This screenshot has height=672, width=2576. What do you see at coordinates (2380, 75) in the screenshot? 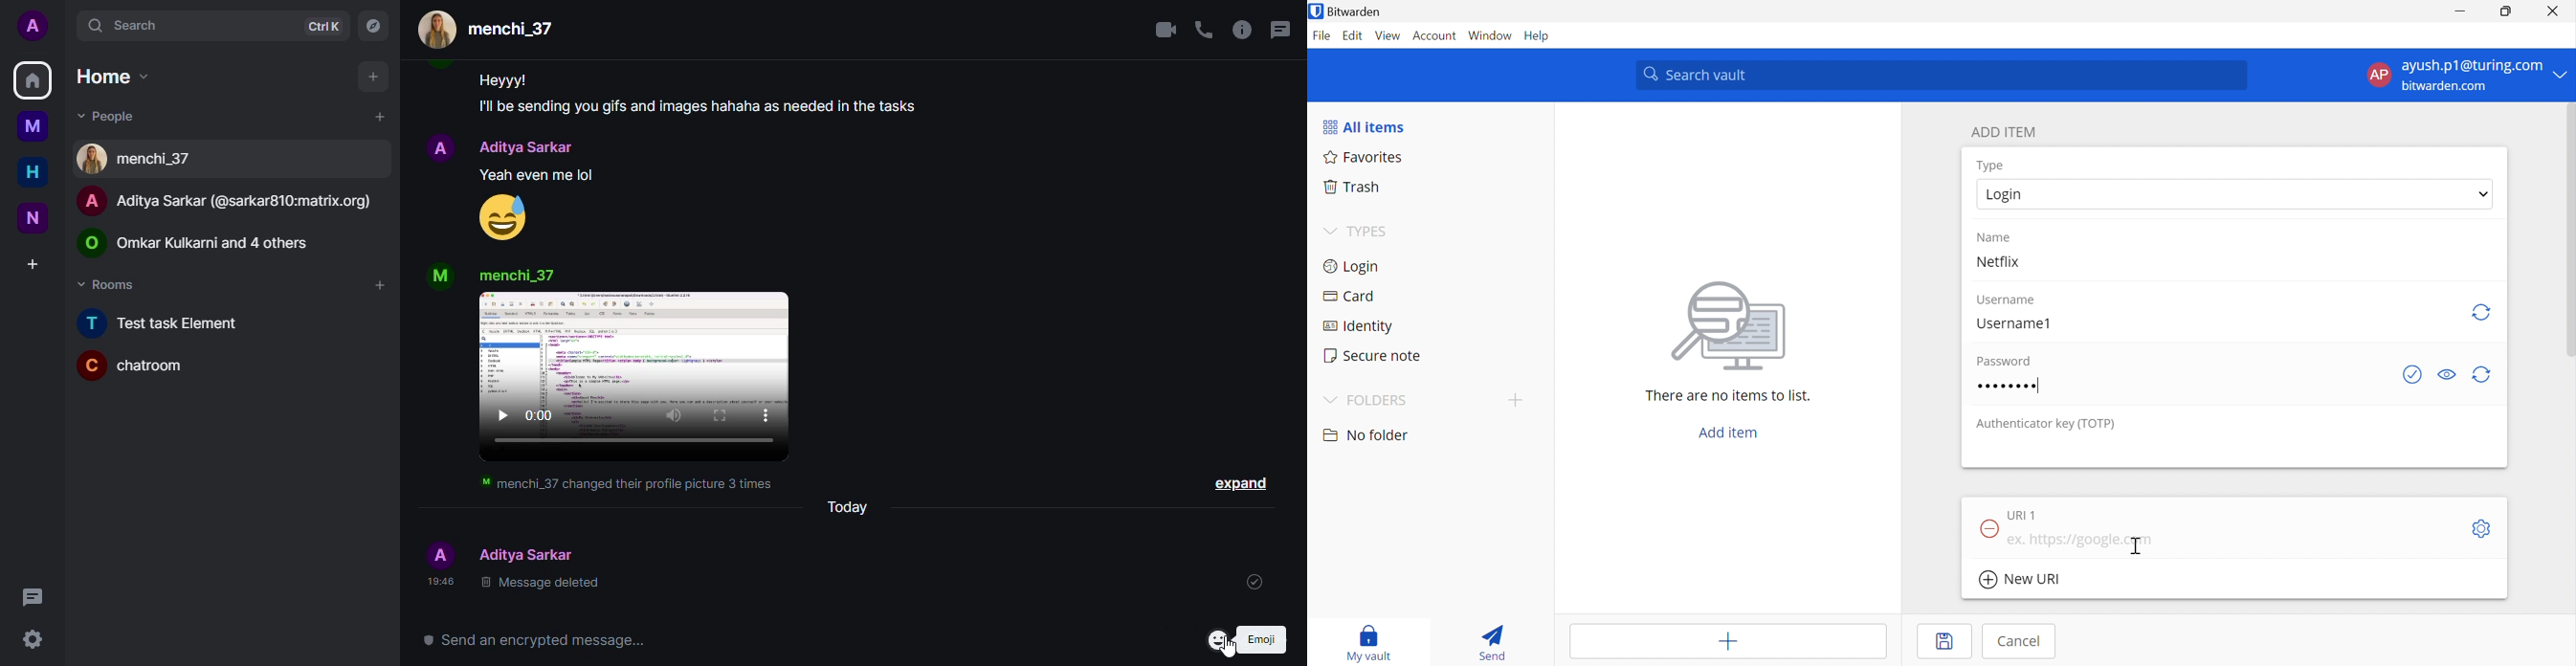
I see `AP` at bounding box center [2380, 75].